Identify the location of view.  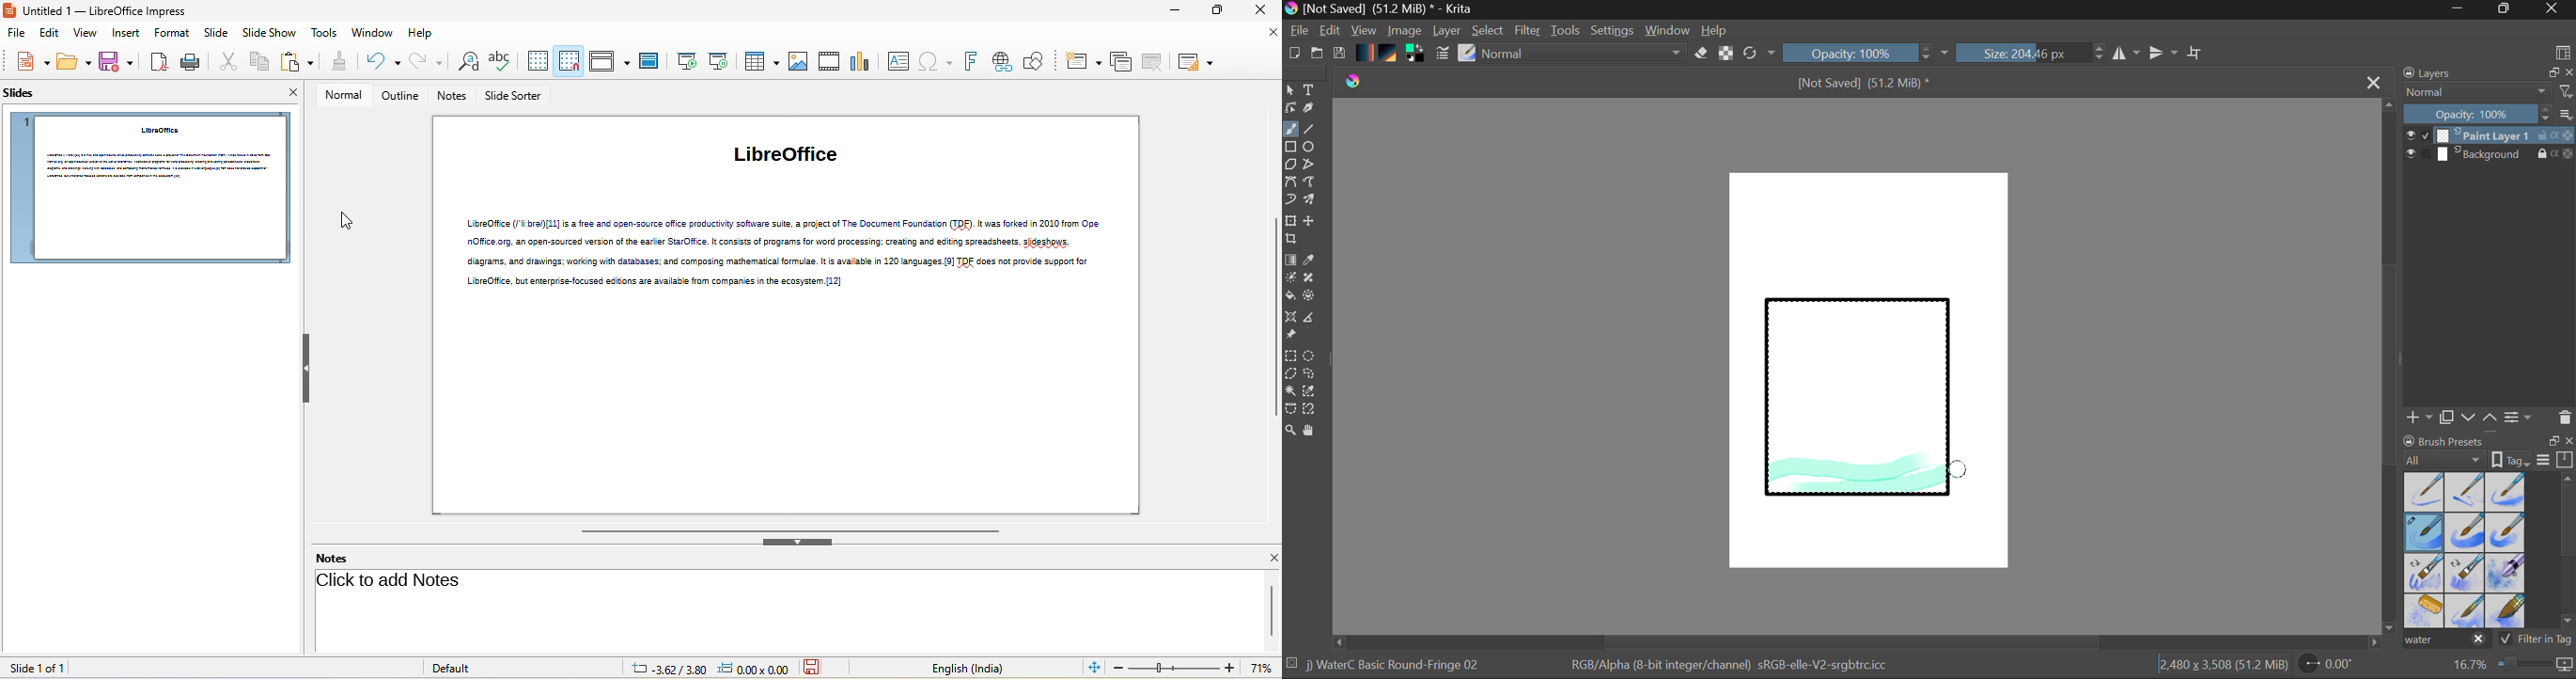
(82, 35).